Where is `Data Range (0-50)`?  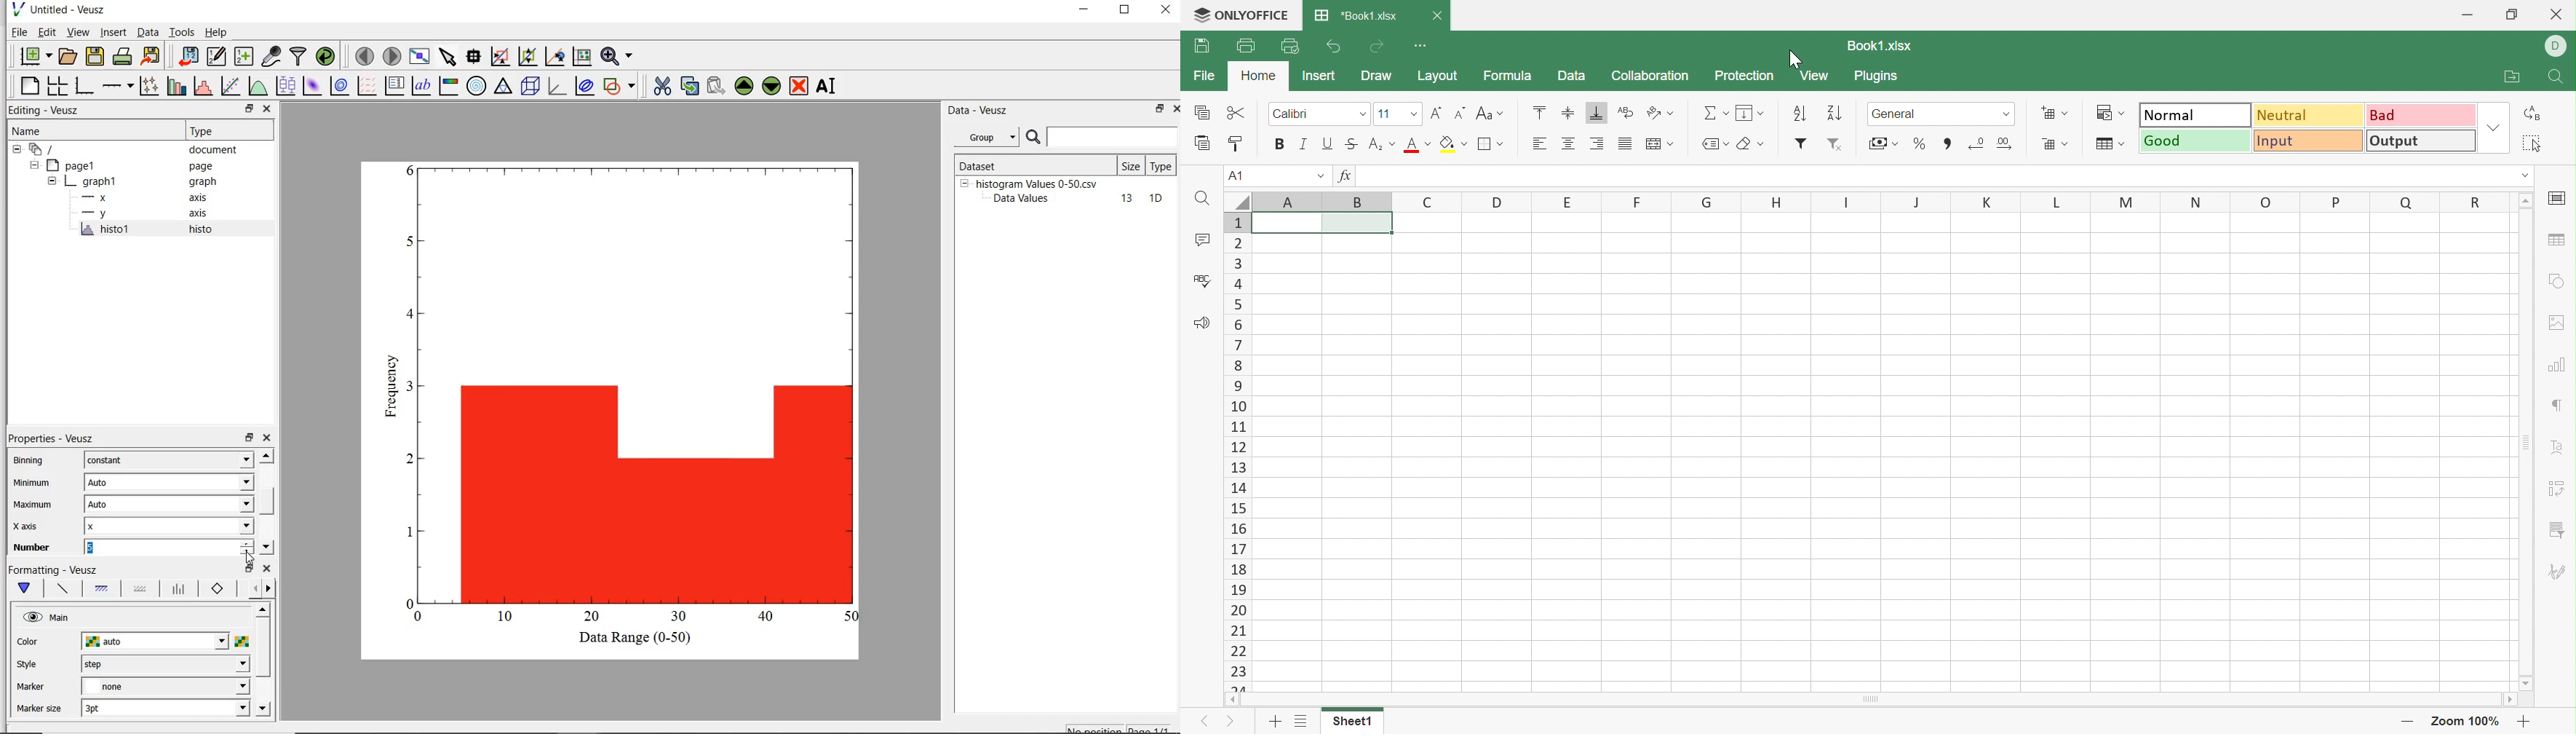
Data Range (0-50) is located at coordinates (637, 638).